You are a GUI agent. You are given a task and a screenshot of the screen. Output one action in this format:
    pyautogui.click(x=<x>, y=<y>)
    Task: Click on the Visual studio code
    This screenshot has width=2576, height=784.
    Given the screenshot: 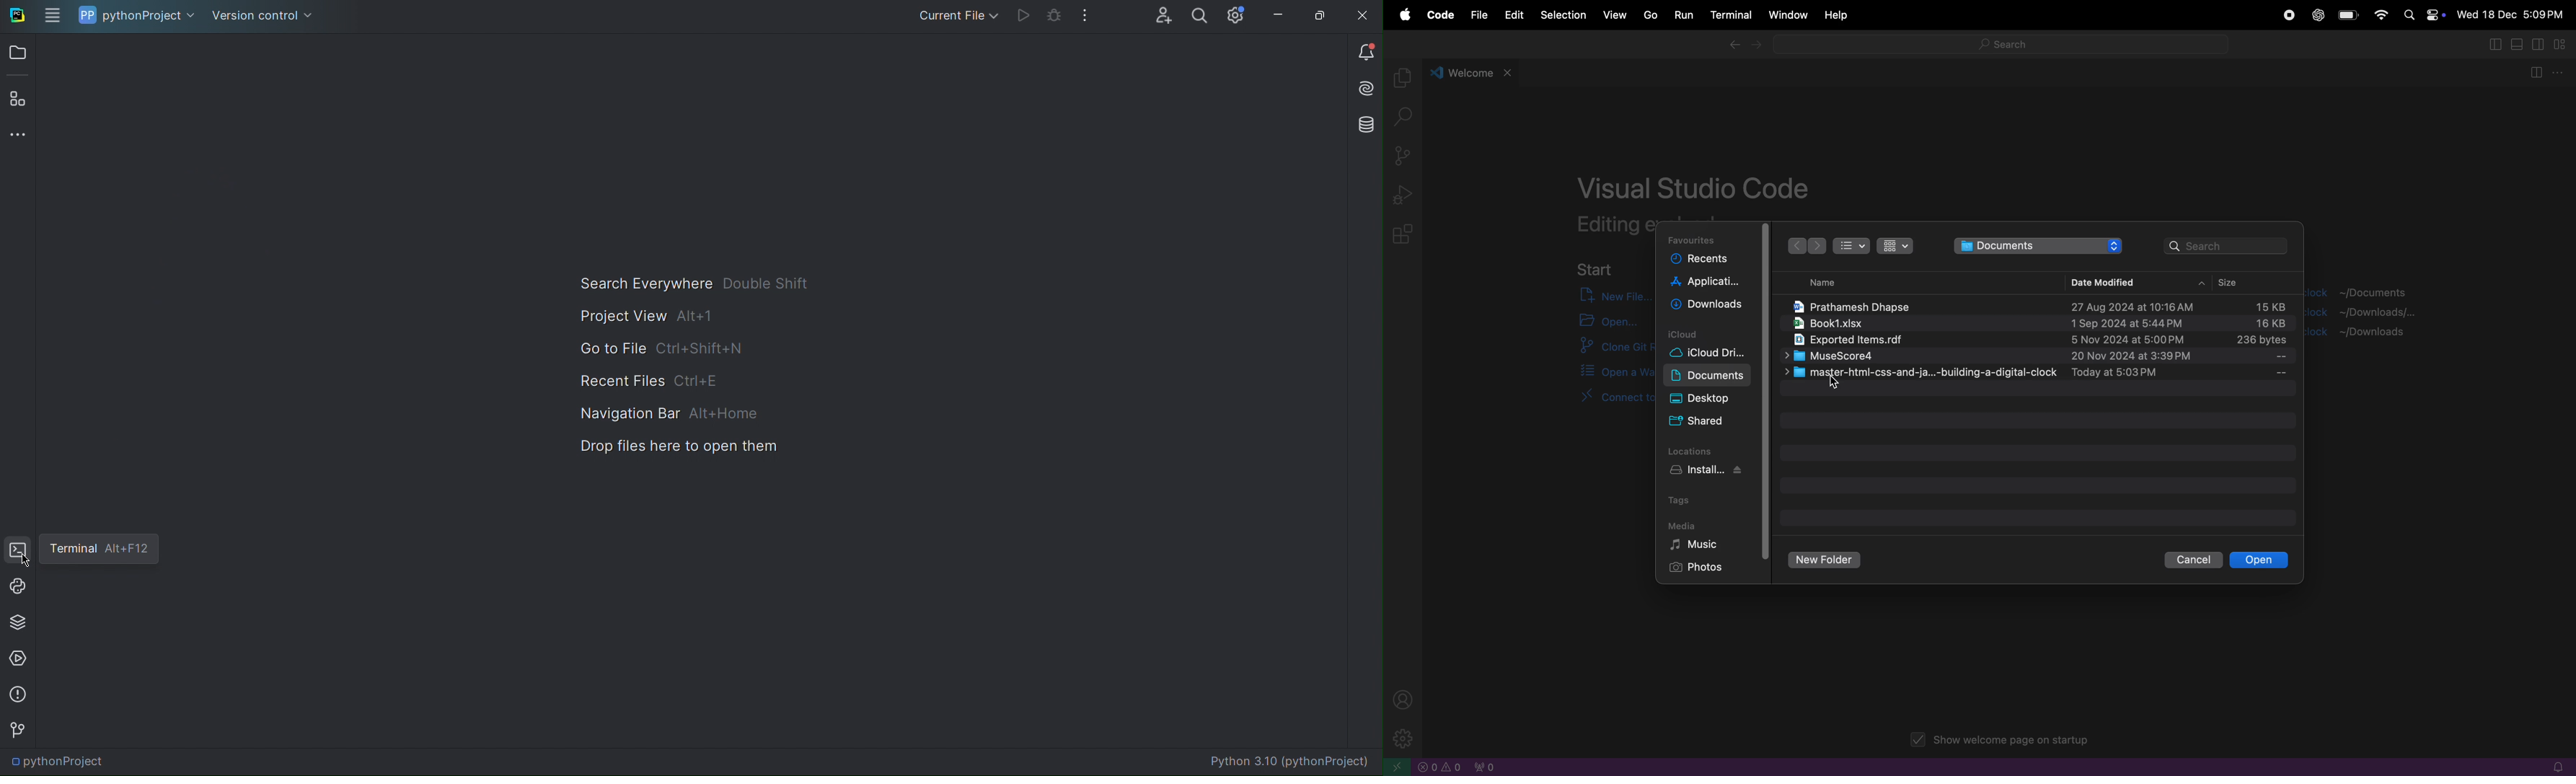 What is the action you would take?
    pyautogui.click(x=1697, y=183)
    